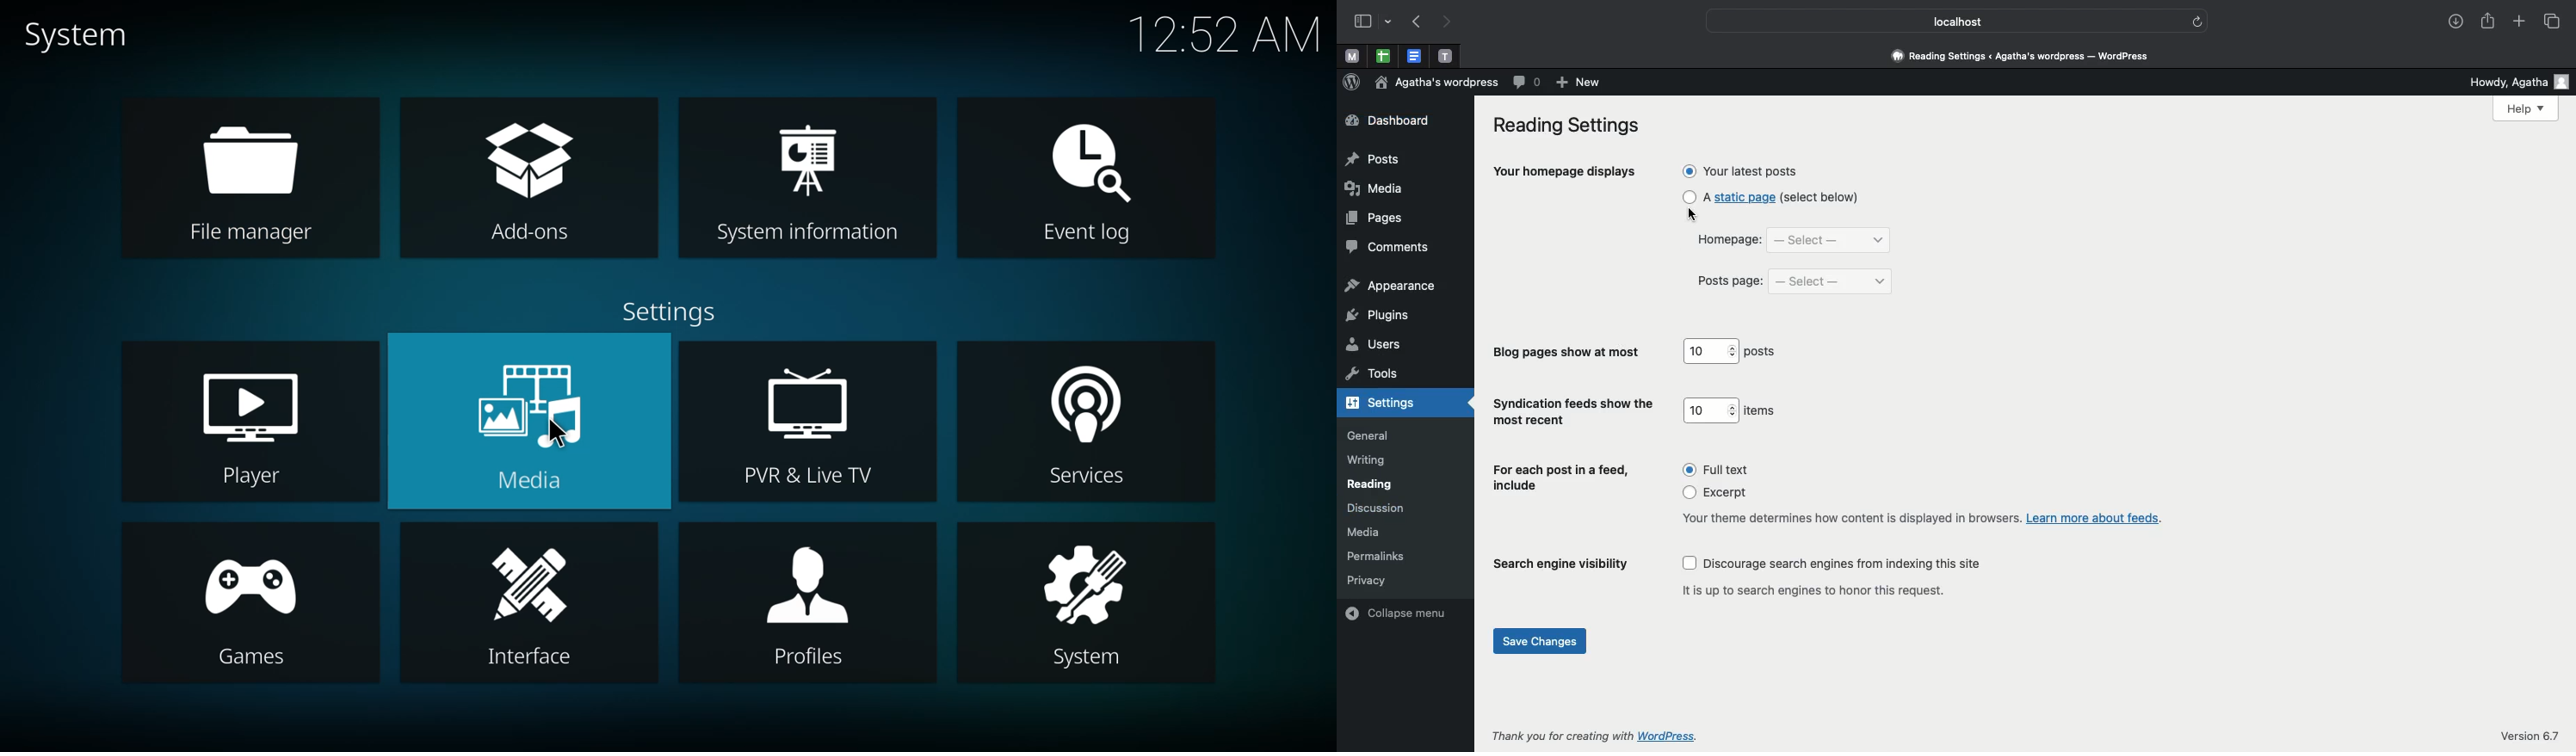 This screenshot has height=756, width=2576. I want to click on drop-down, so click(1391, 22).